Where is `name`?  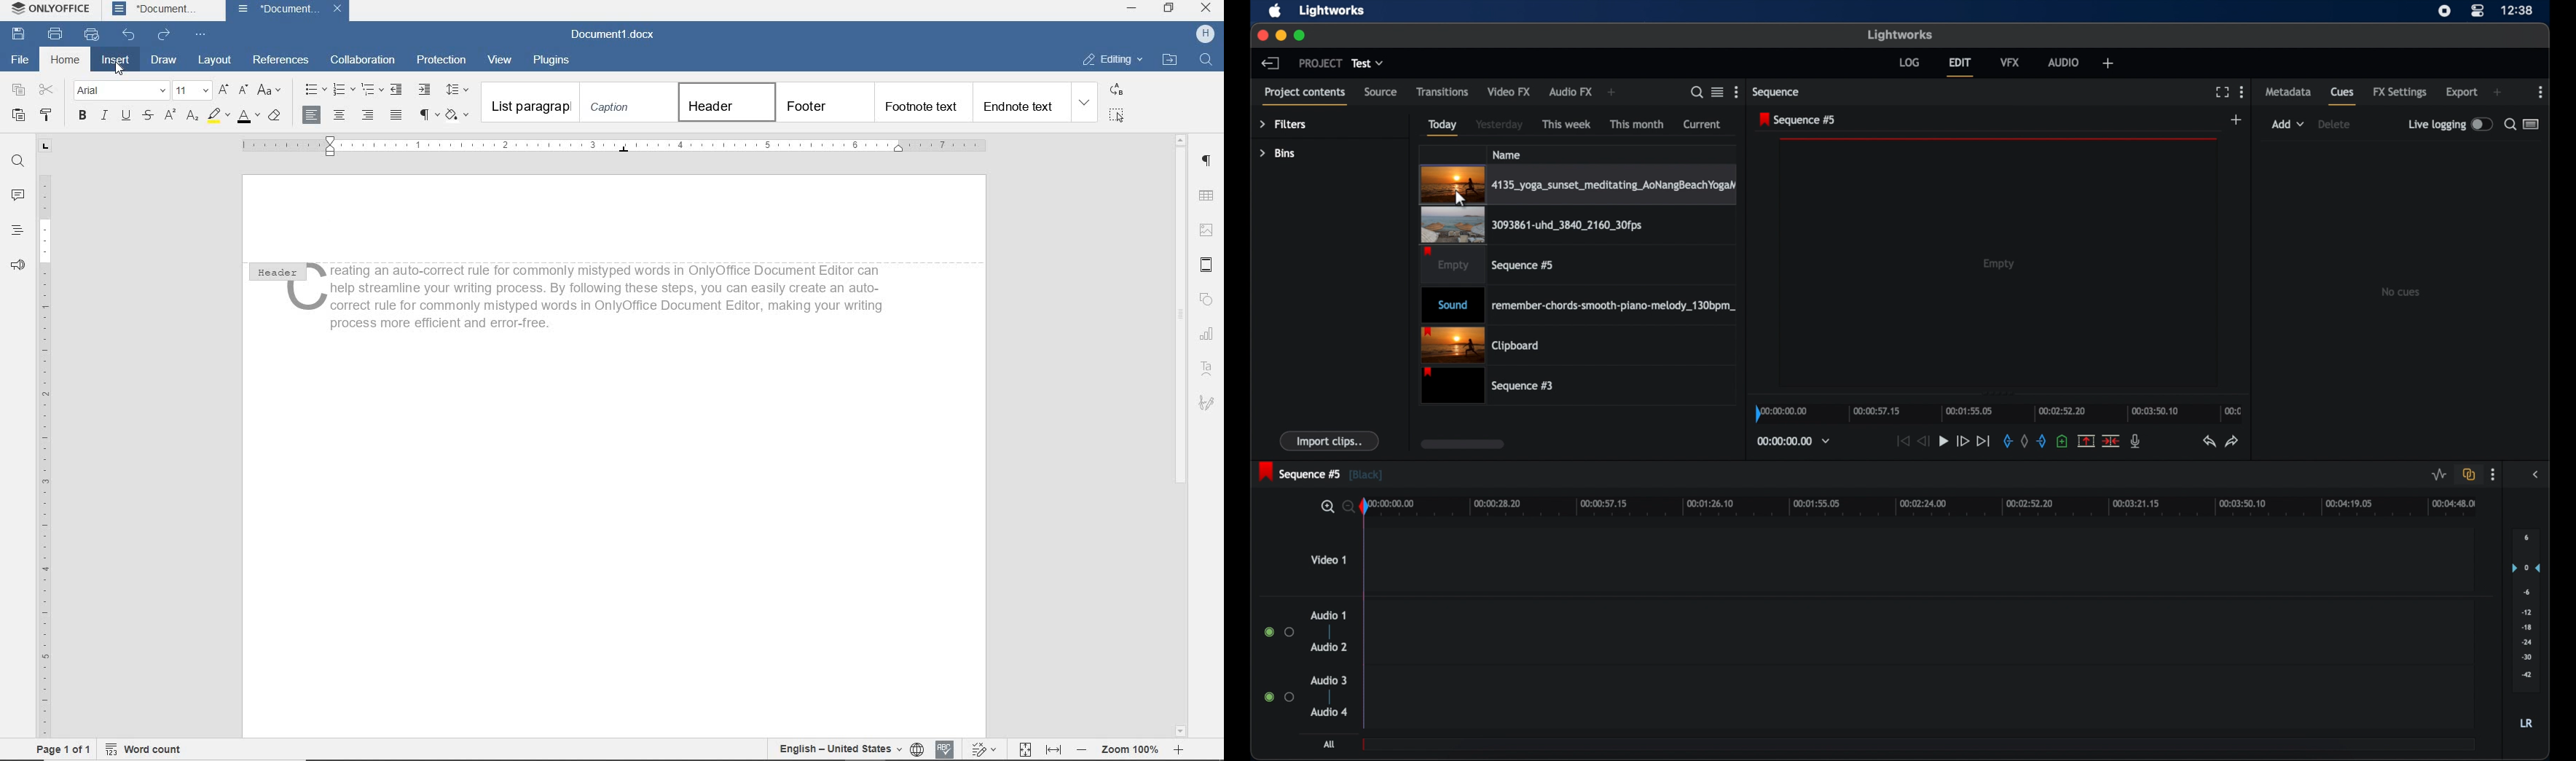 name is located at coordinates (1507, 154).